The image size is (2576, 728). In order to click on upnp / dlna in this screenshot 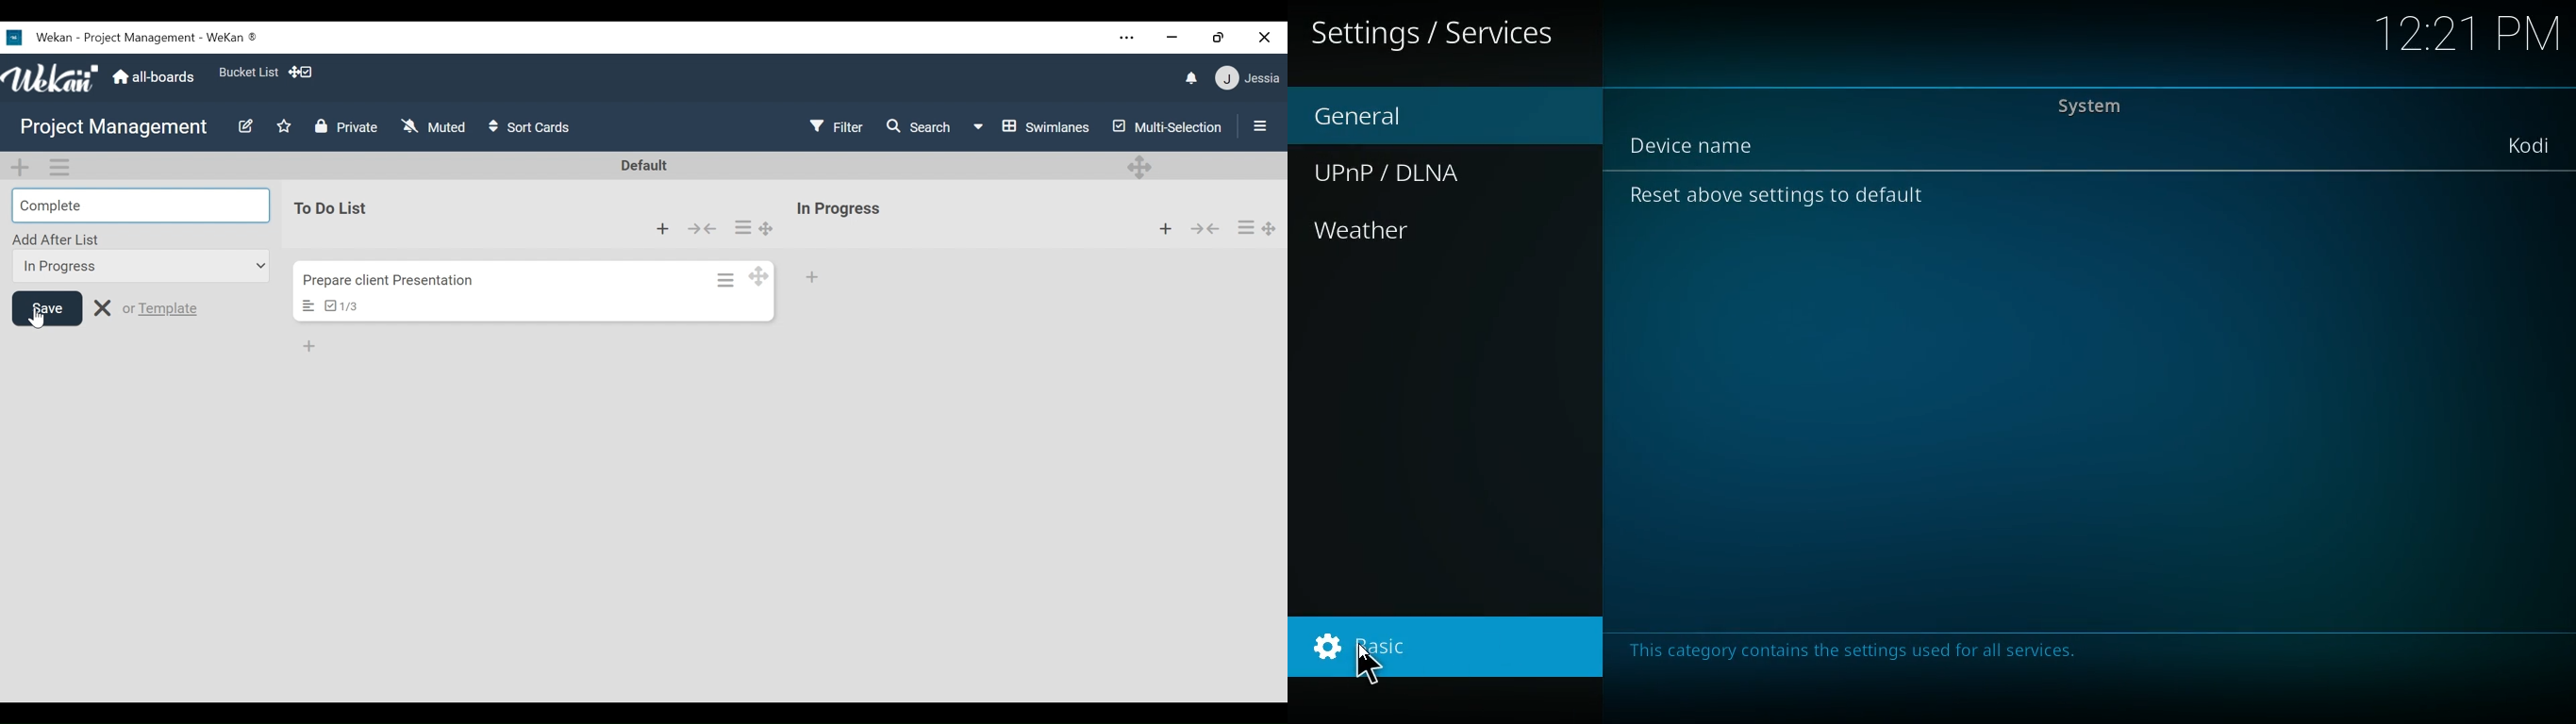, I will do `click(1414, 174)`.